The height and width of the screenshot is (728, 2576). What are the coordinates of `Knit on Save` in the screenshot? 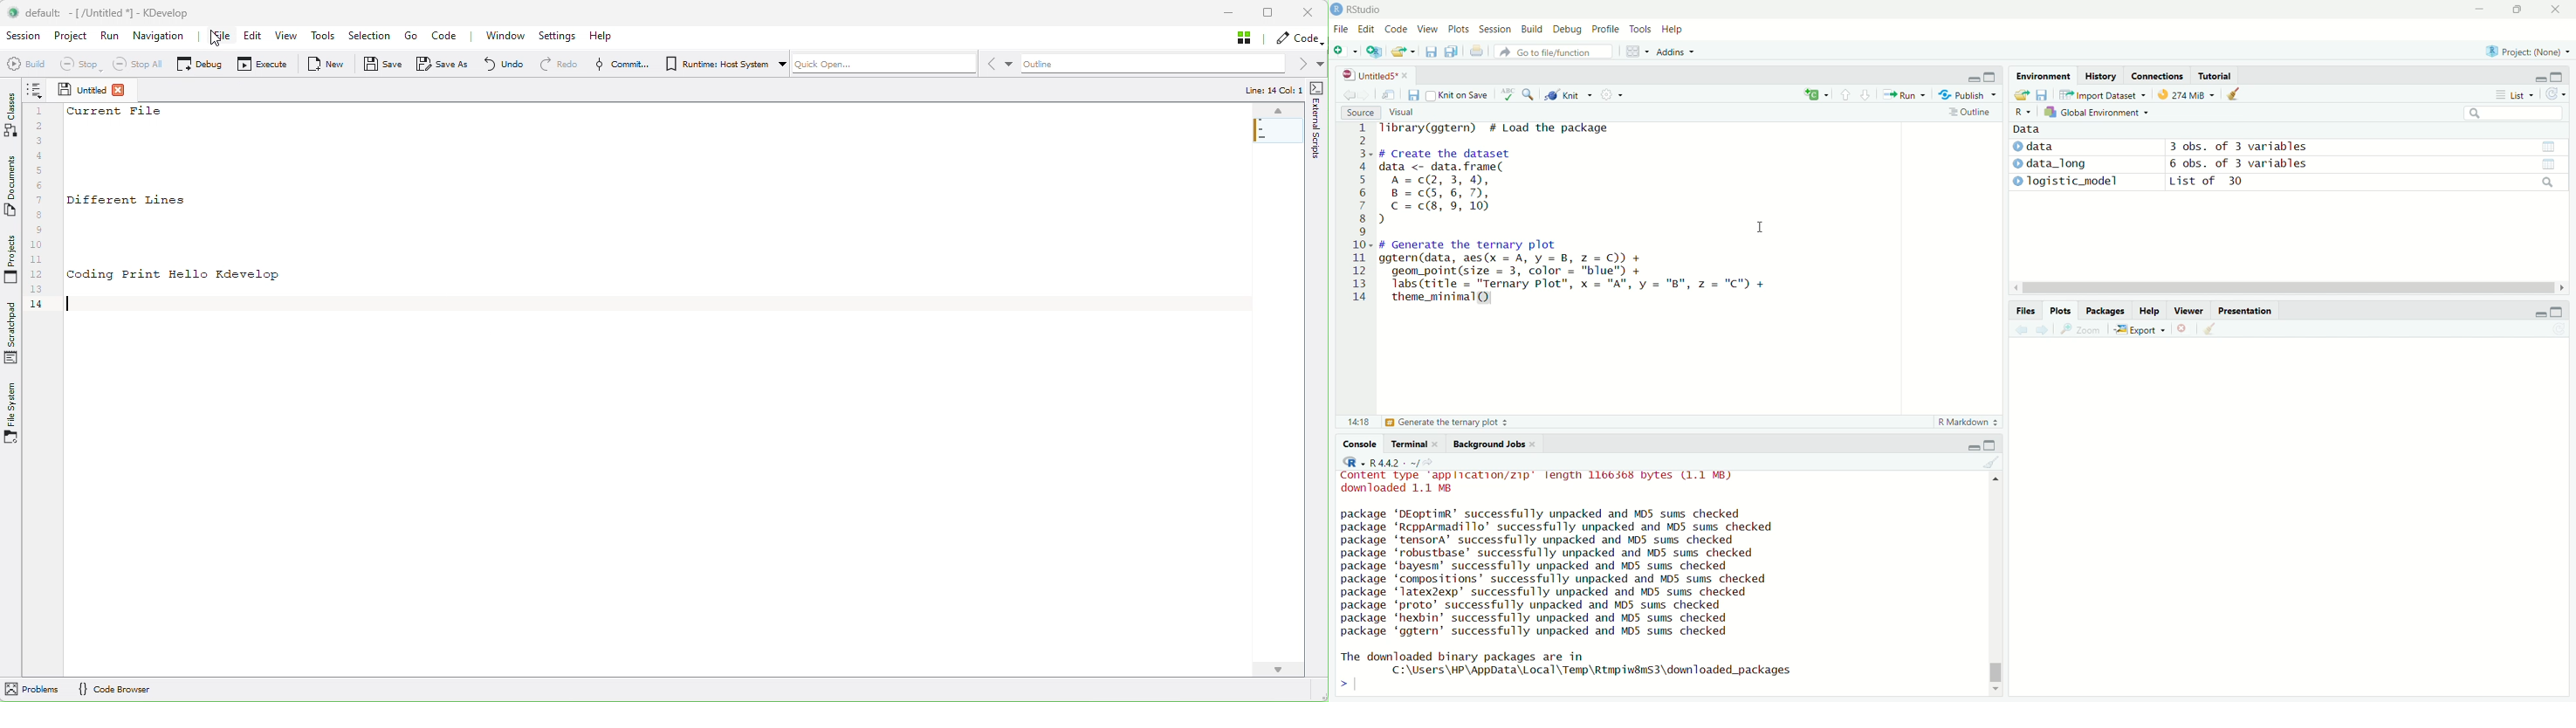 It's located at (1462, 96).